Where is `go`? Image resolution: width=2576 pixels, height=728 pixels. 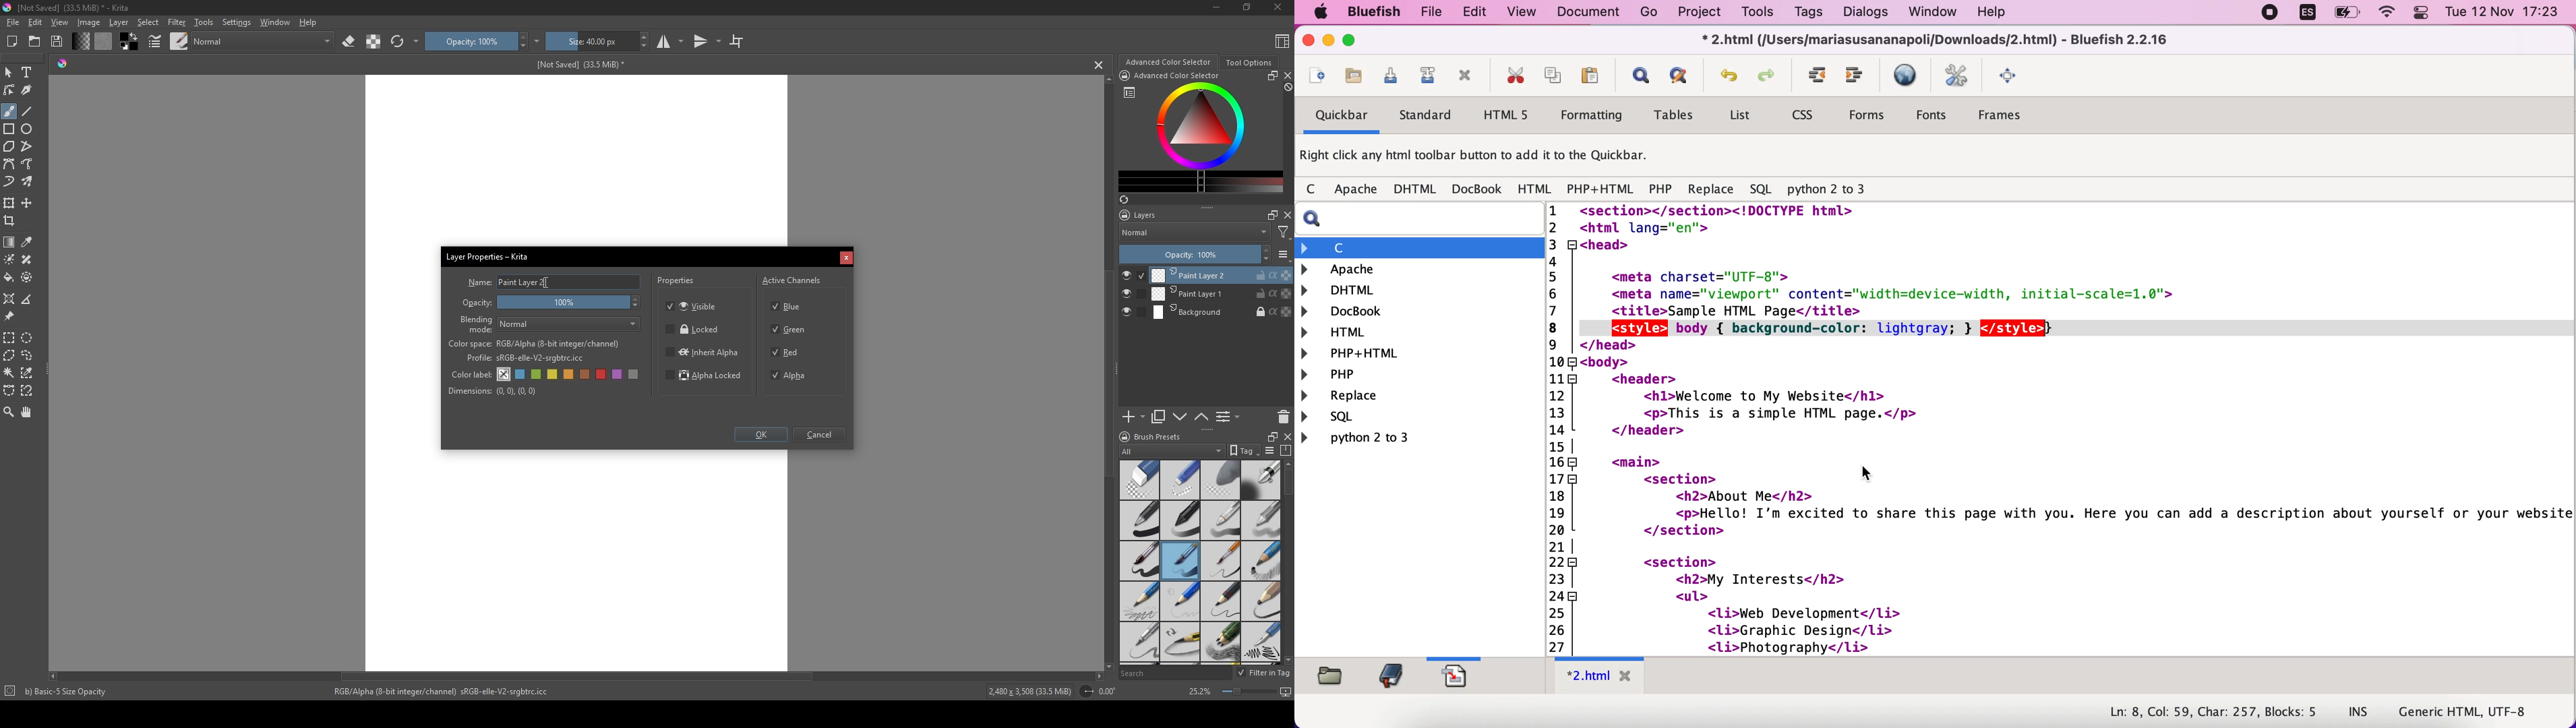 go is located at coordinates (1646, 13).